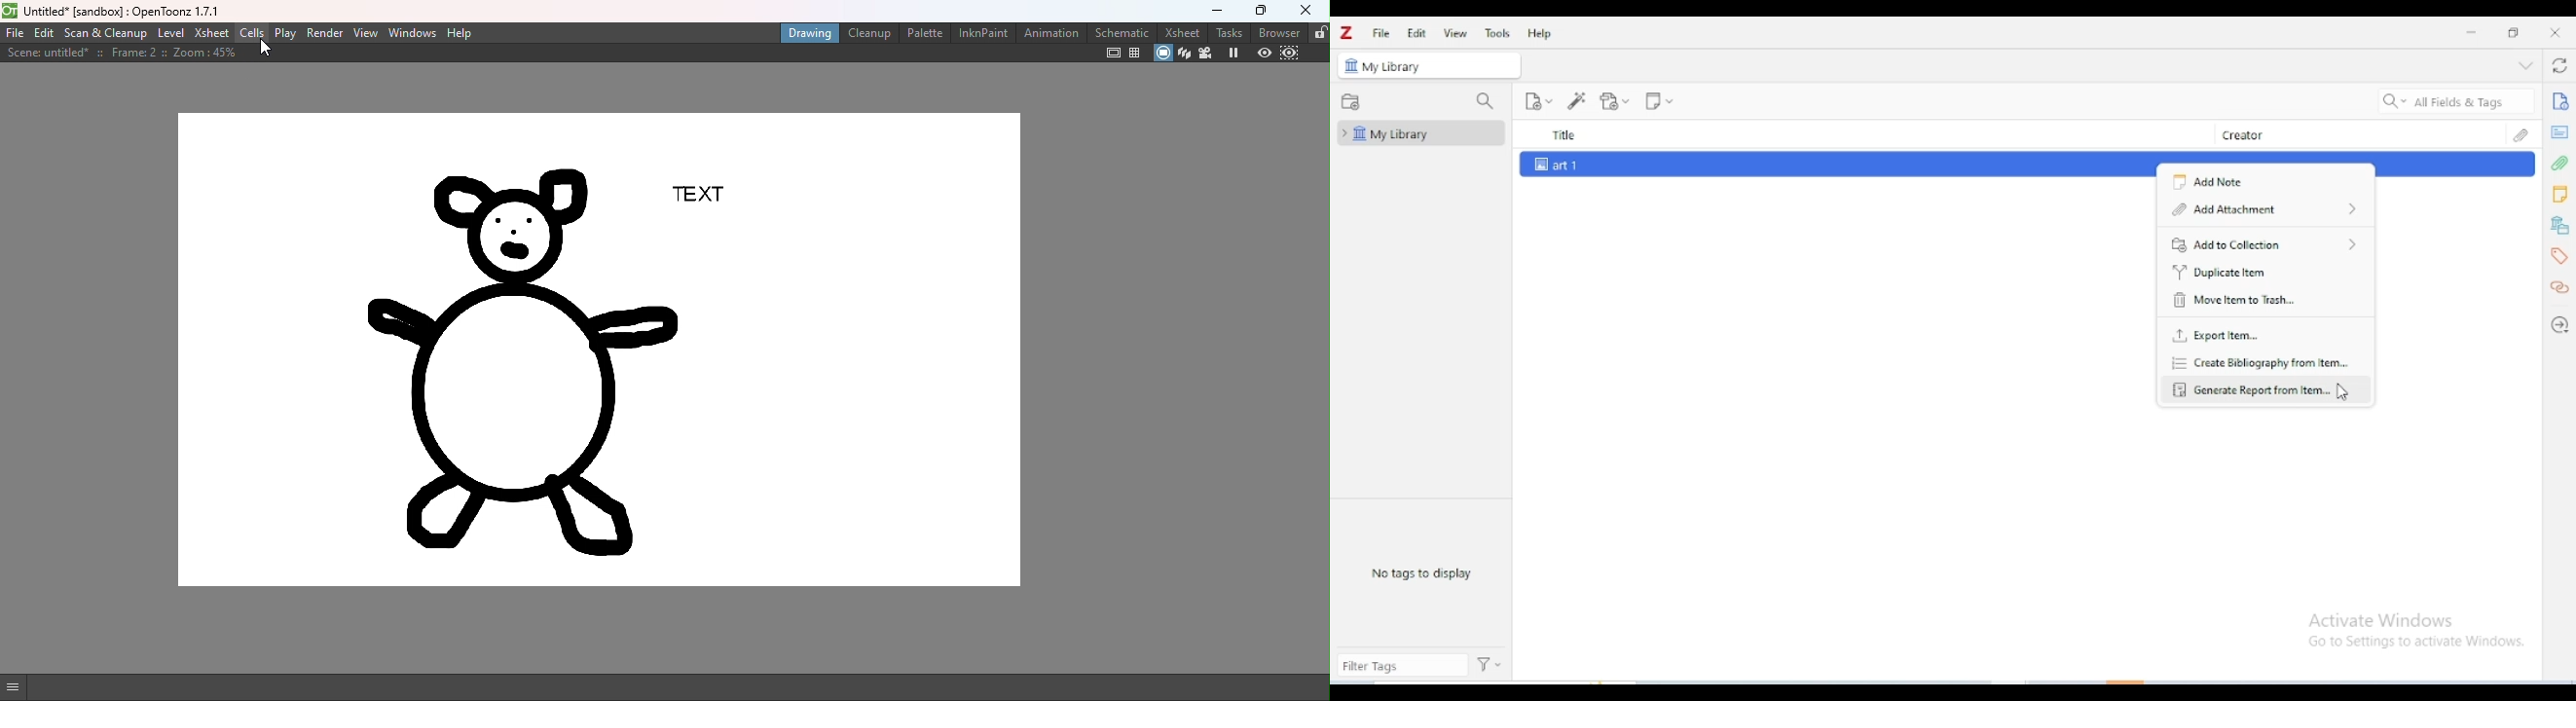  Describe the element at coordinates (2219, 181) in the screenshot. I see `add note` at that location.